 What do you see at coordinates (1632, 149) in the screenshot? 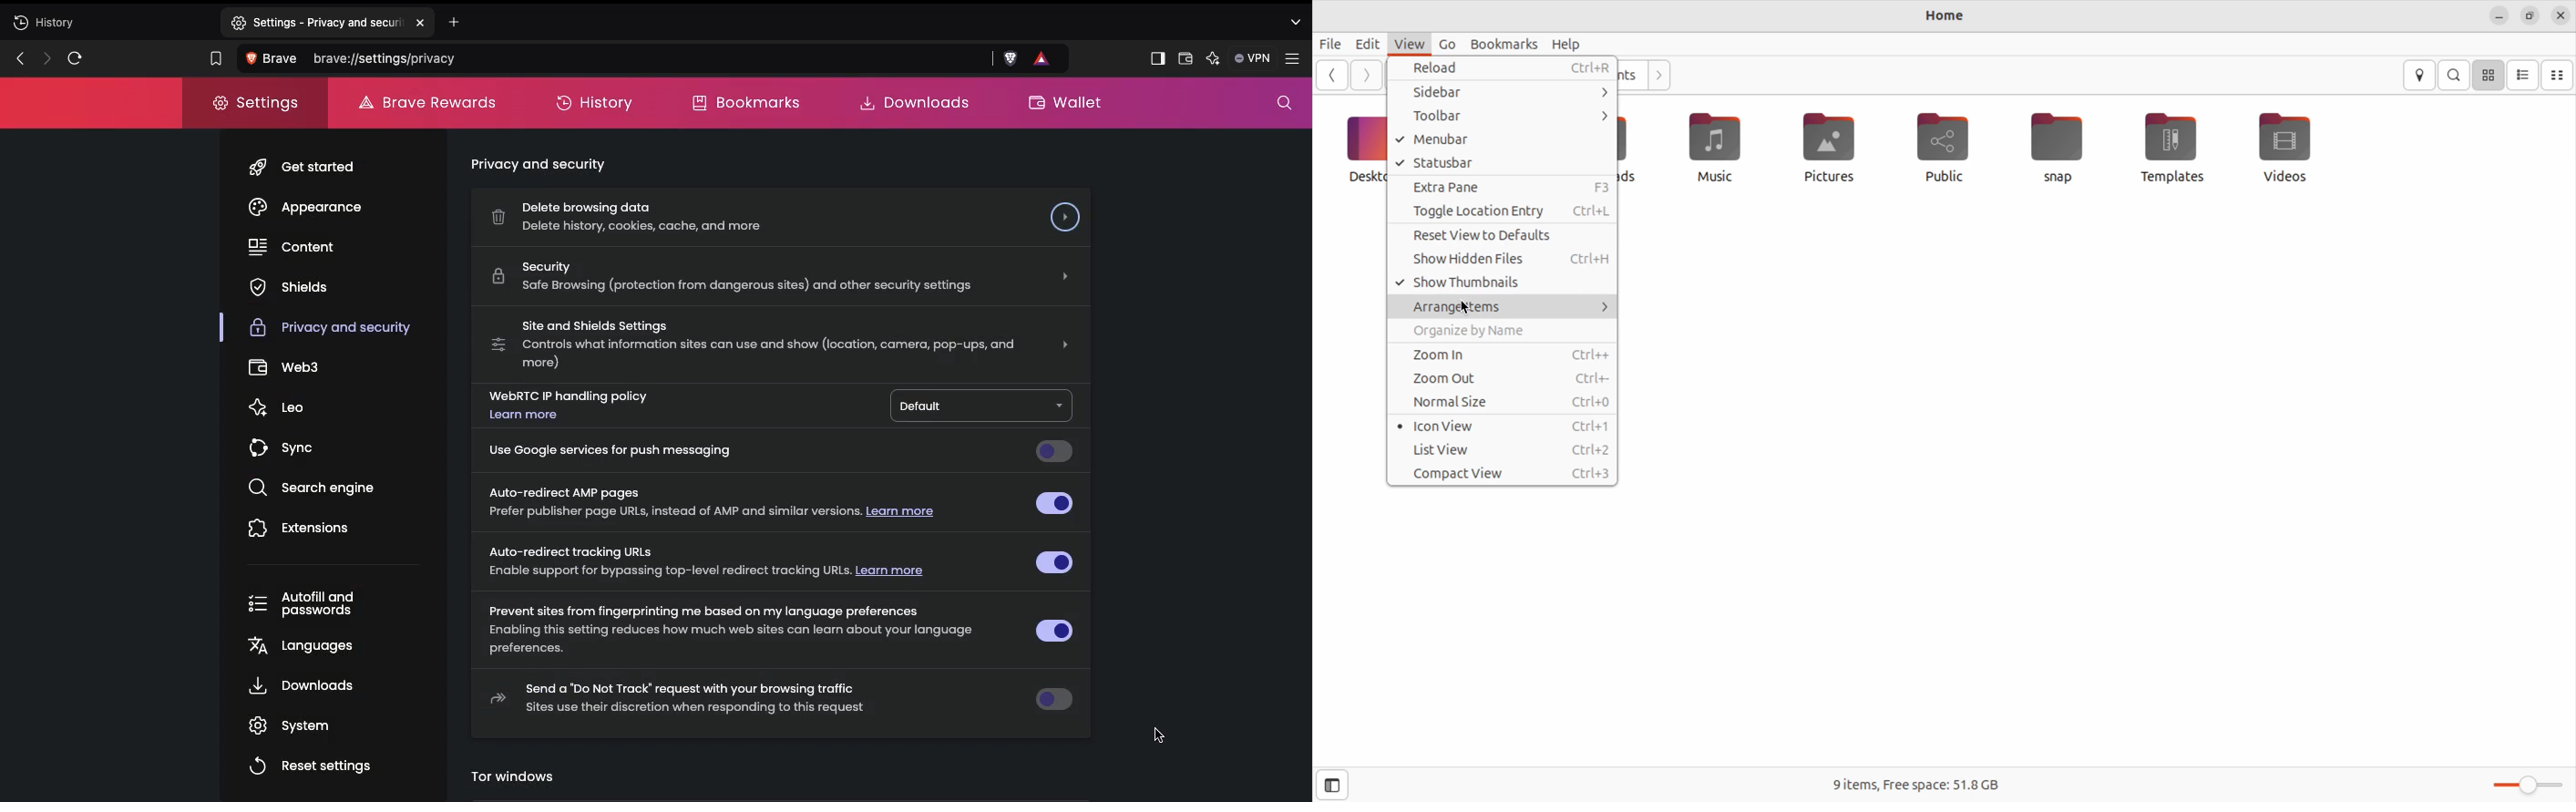
I see `Downloads` at bounding box center [1632, 149].